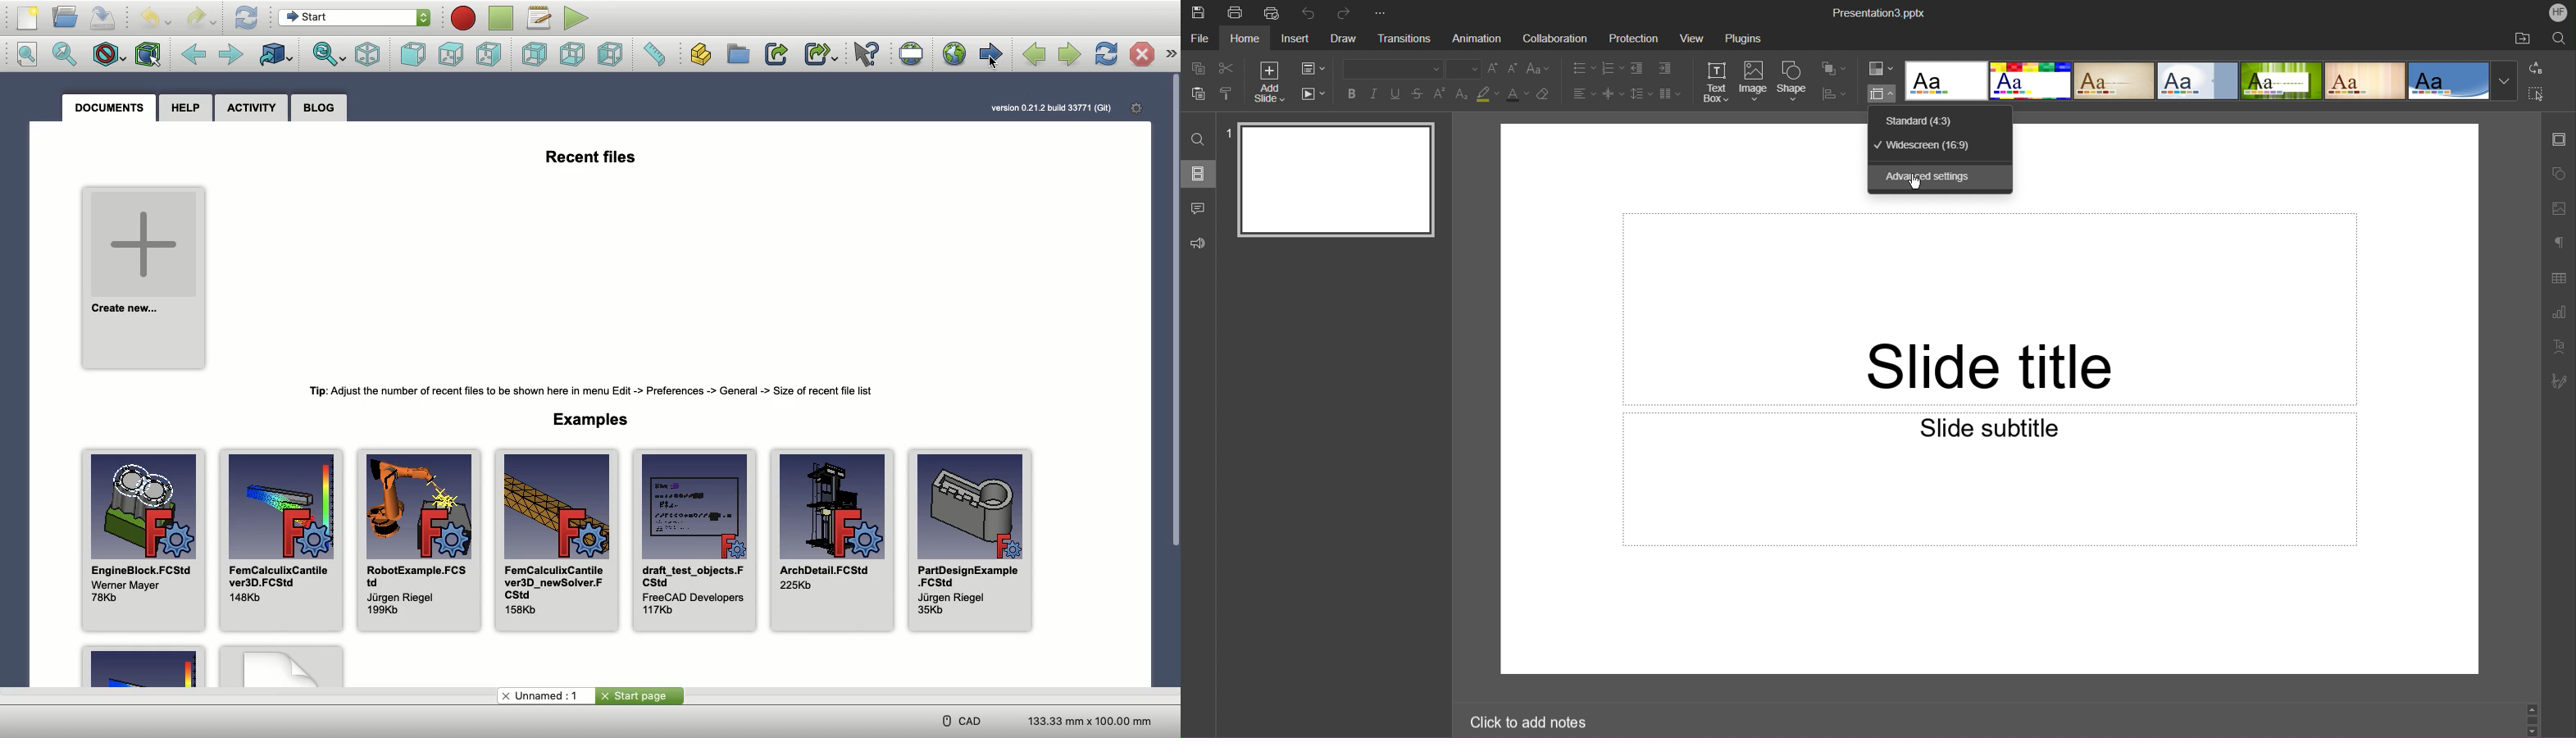  I want to click on Start page, so click(990, 54).